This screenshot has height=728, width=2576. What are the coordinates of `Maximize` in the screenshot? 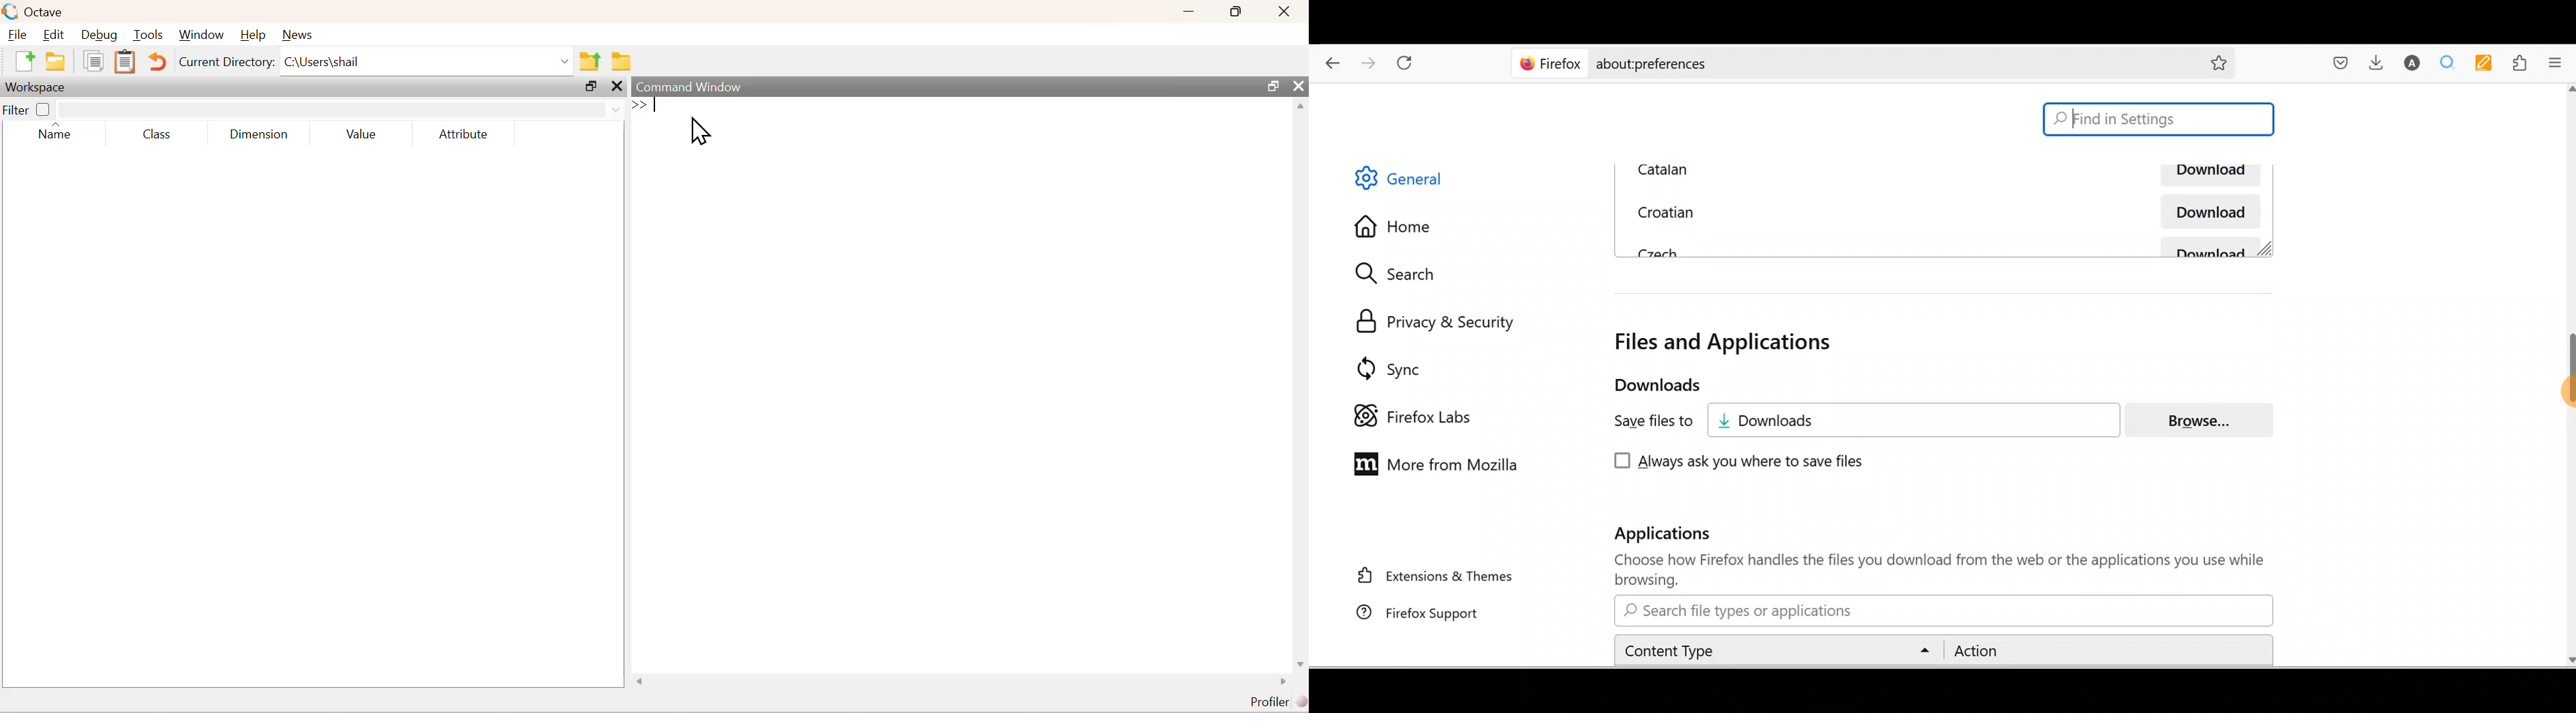 It's located at (1241, 11).